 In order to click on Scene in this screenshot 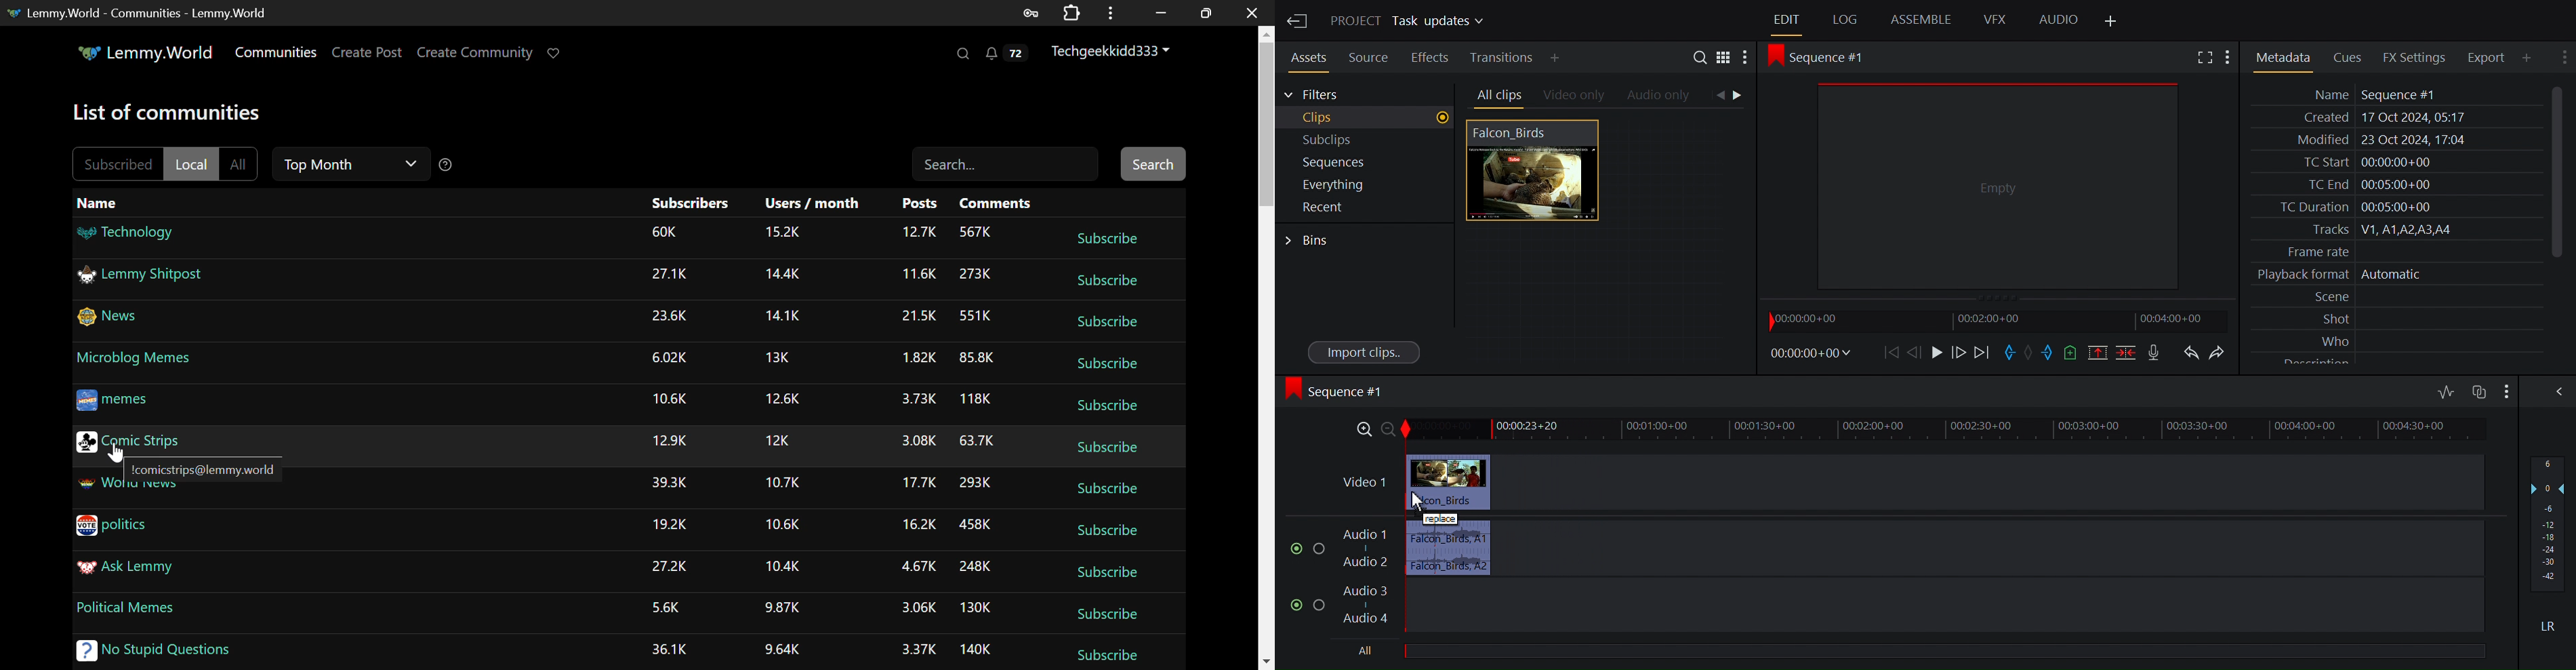, I will do `click(2398, 297)`.